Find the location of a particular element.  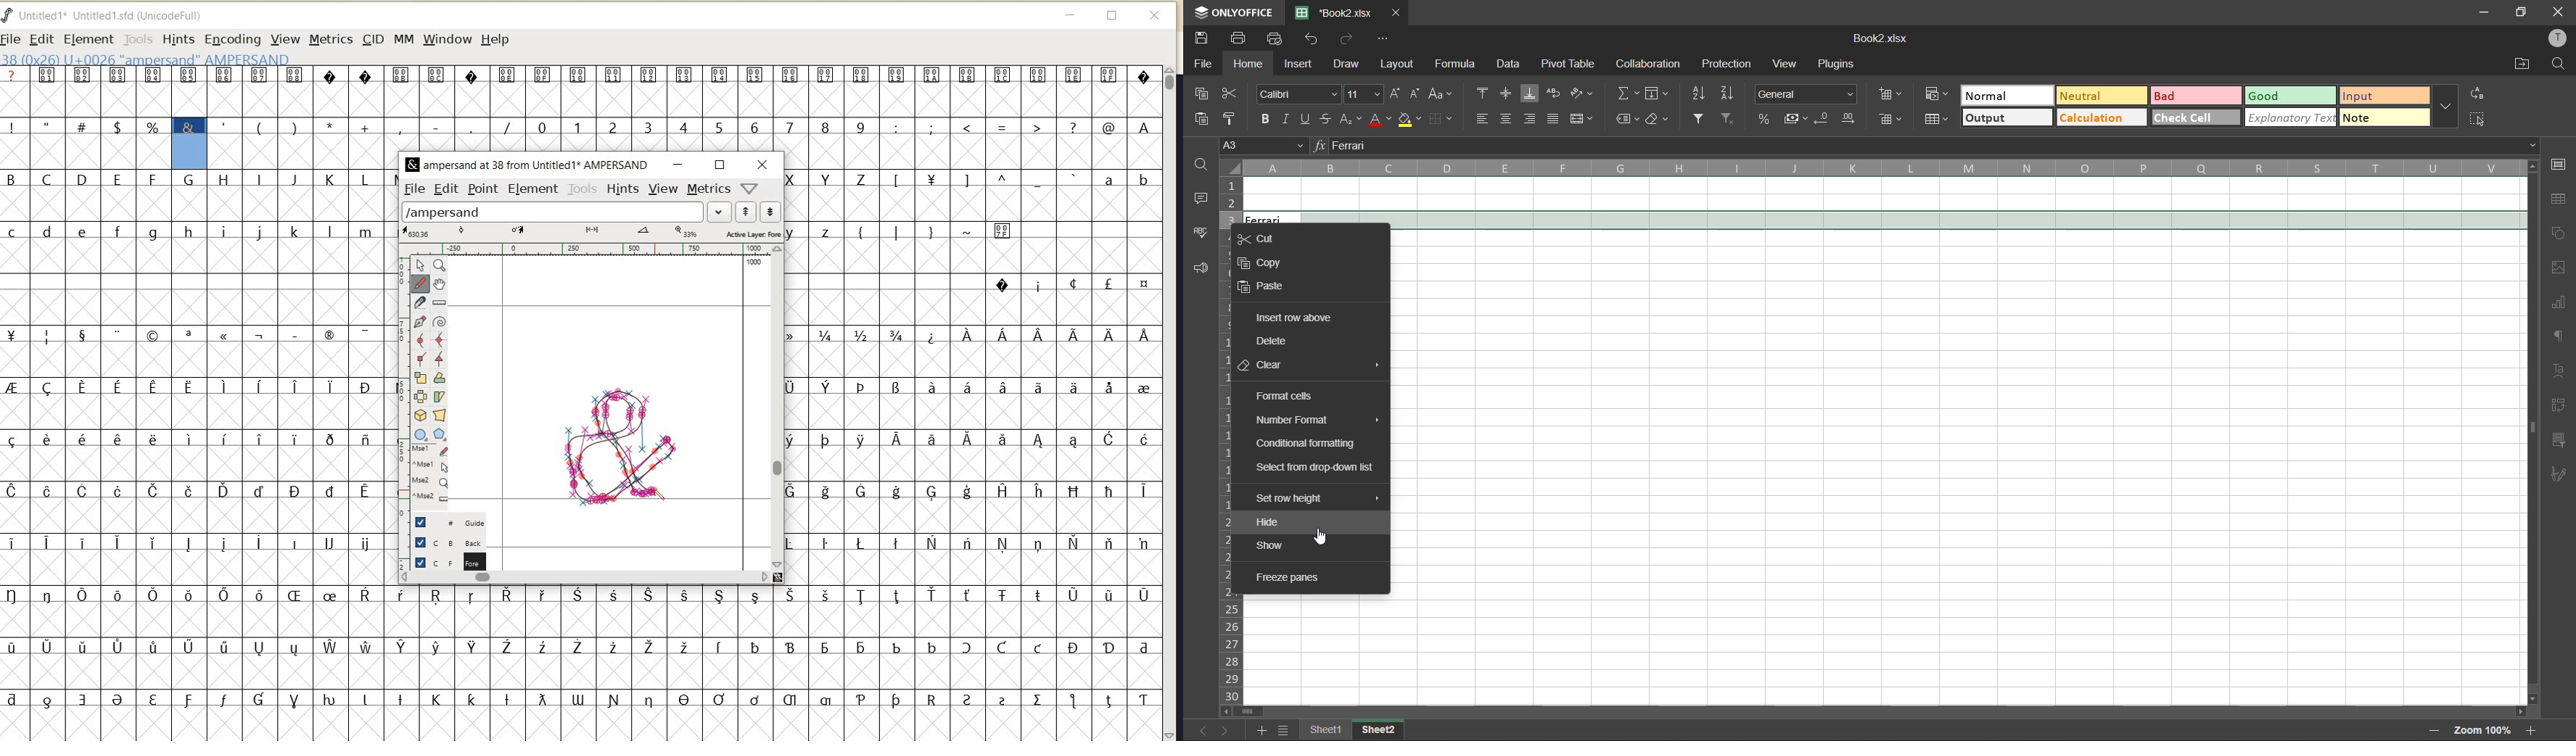

decrease decimal is located at coordinates (1824, 117).